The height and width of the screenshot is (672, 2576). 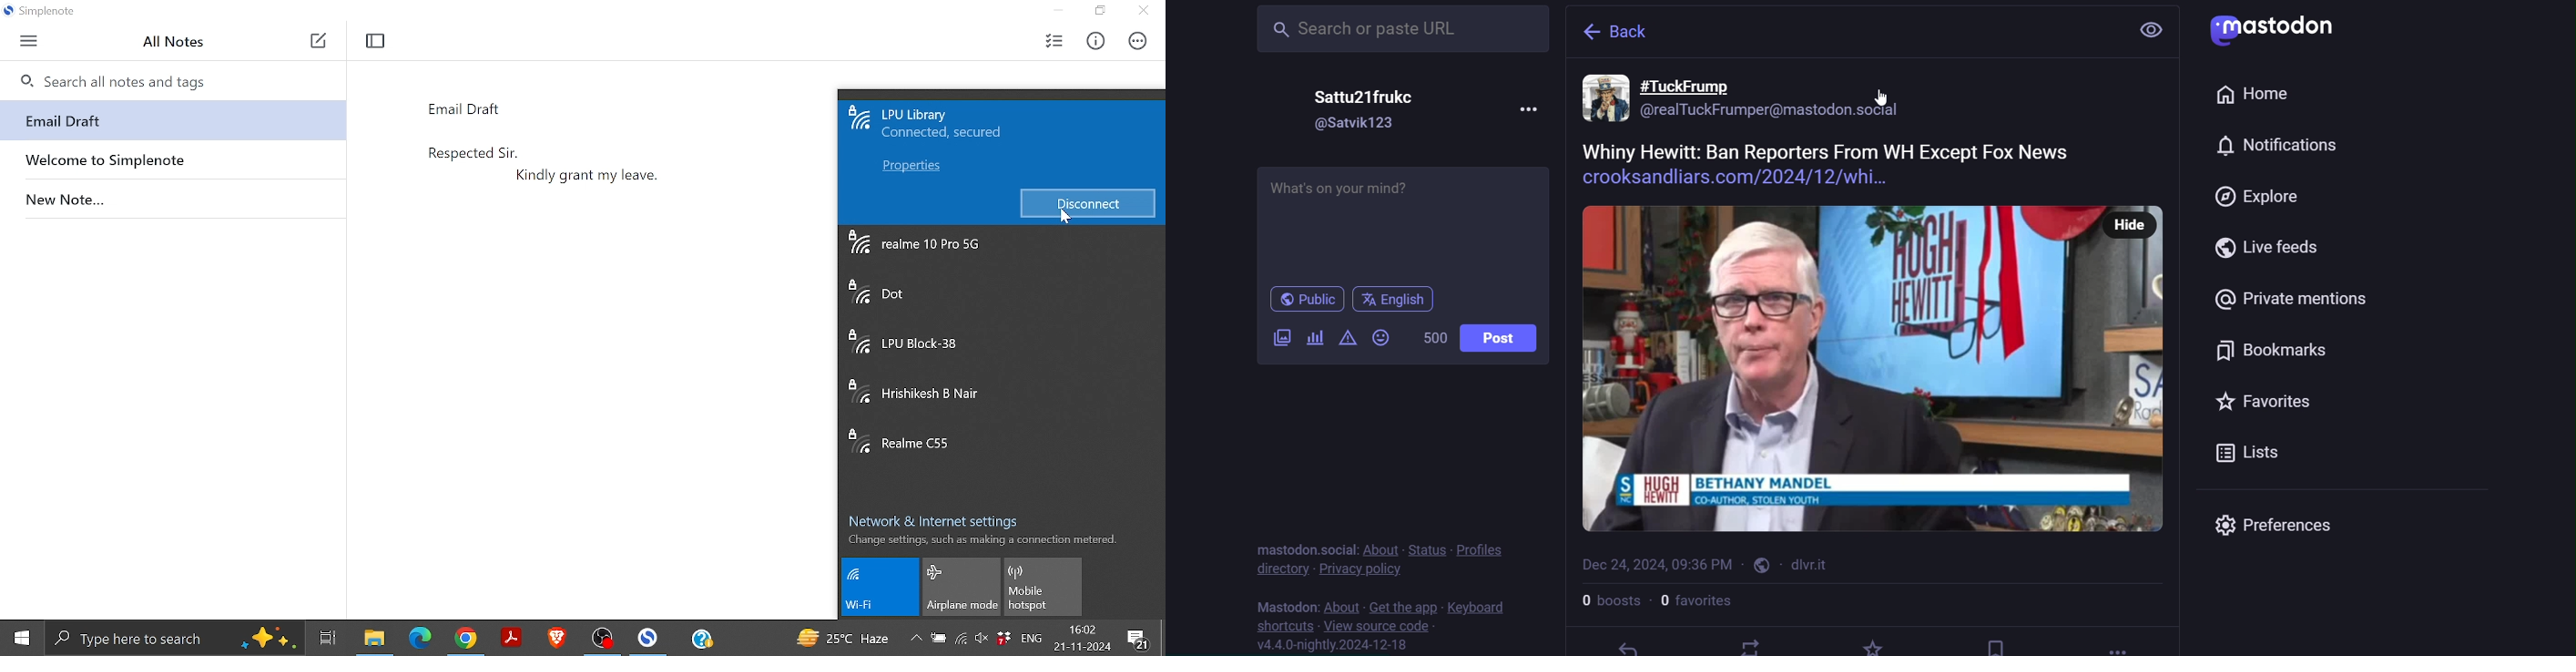 I want to click on profile, so click(x=1486, y=547).